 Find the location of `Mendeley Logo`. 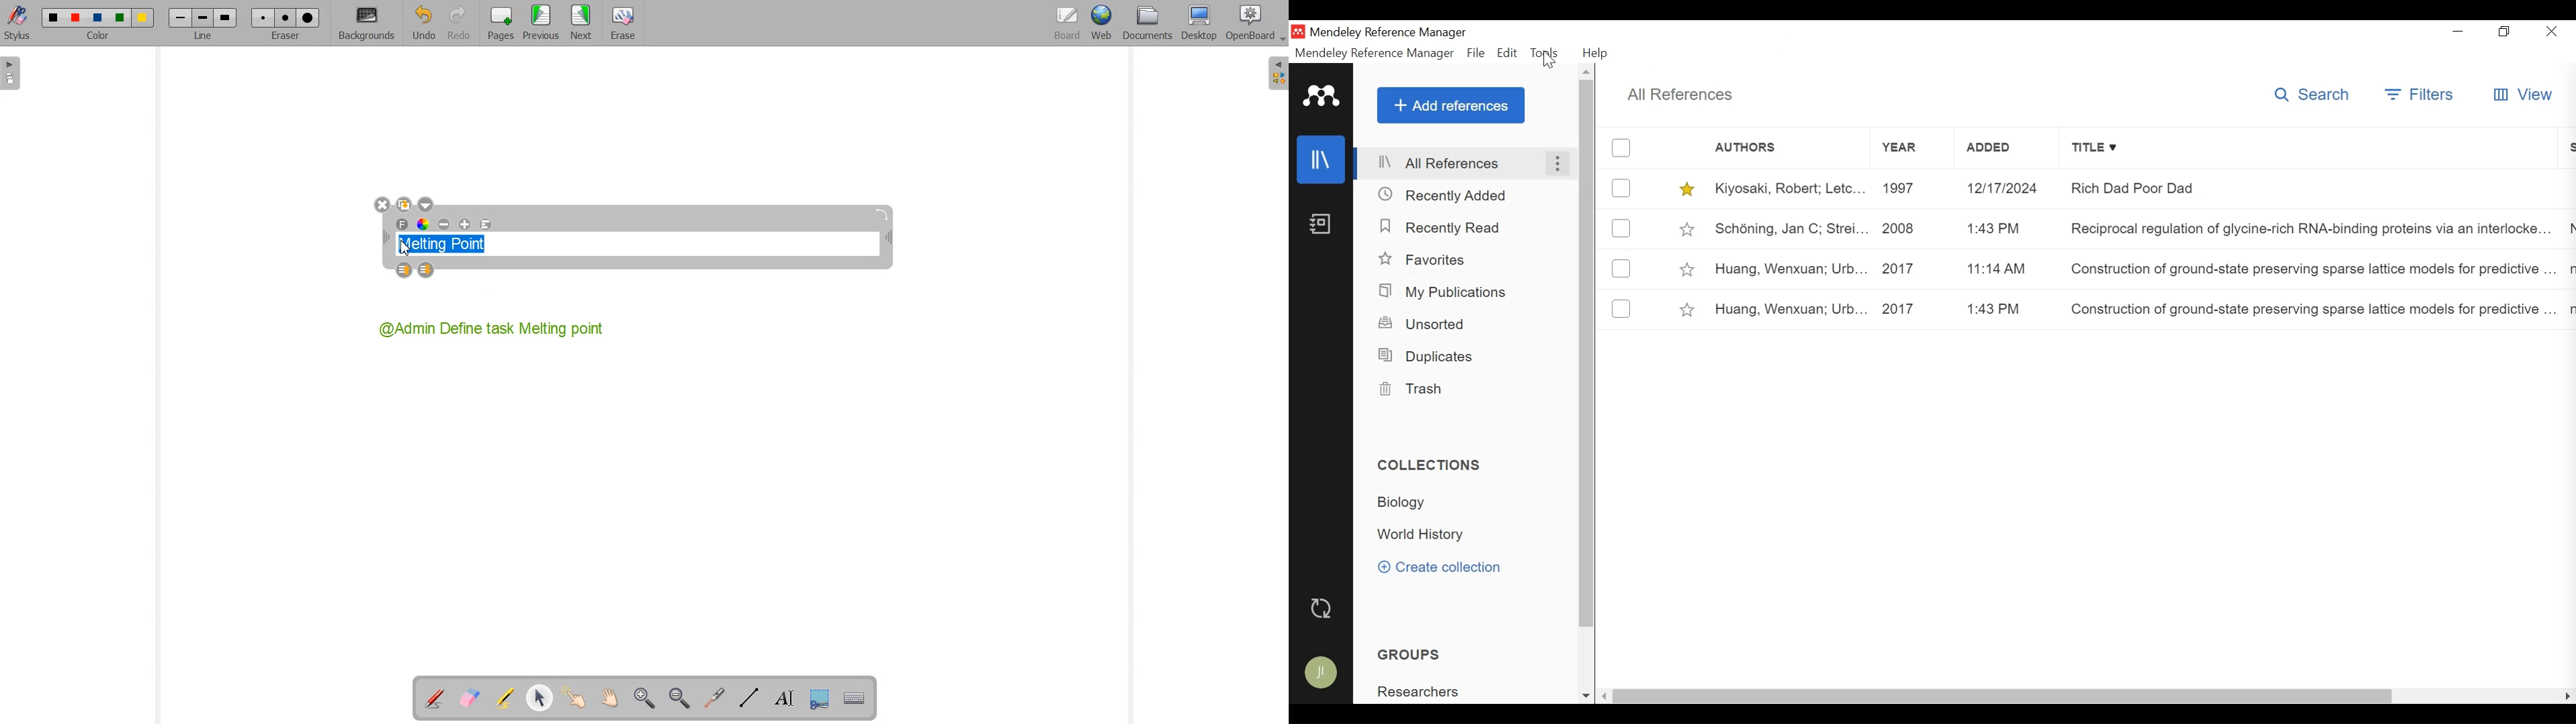

Mendeley Logo is located at coordinates (1322, 97).